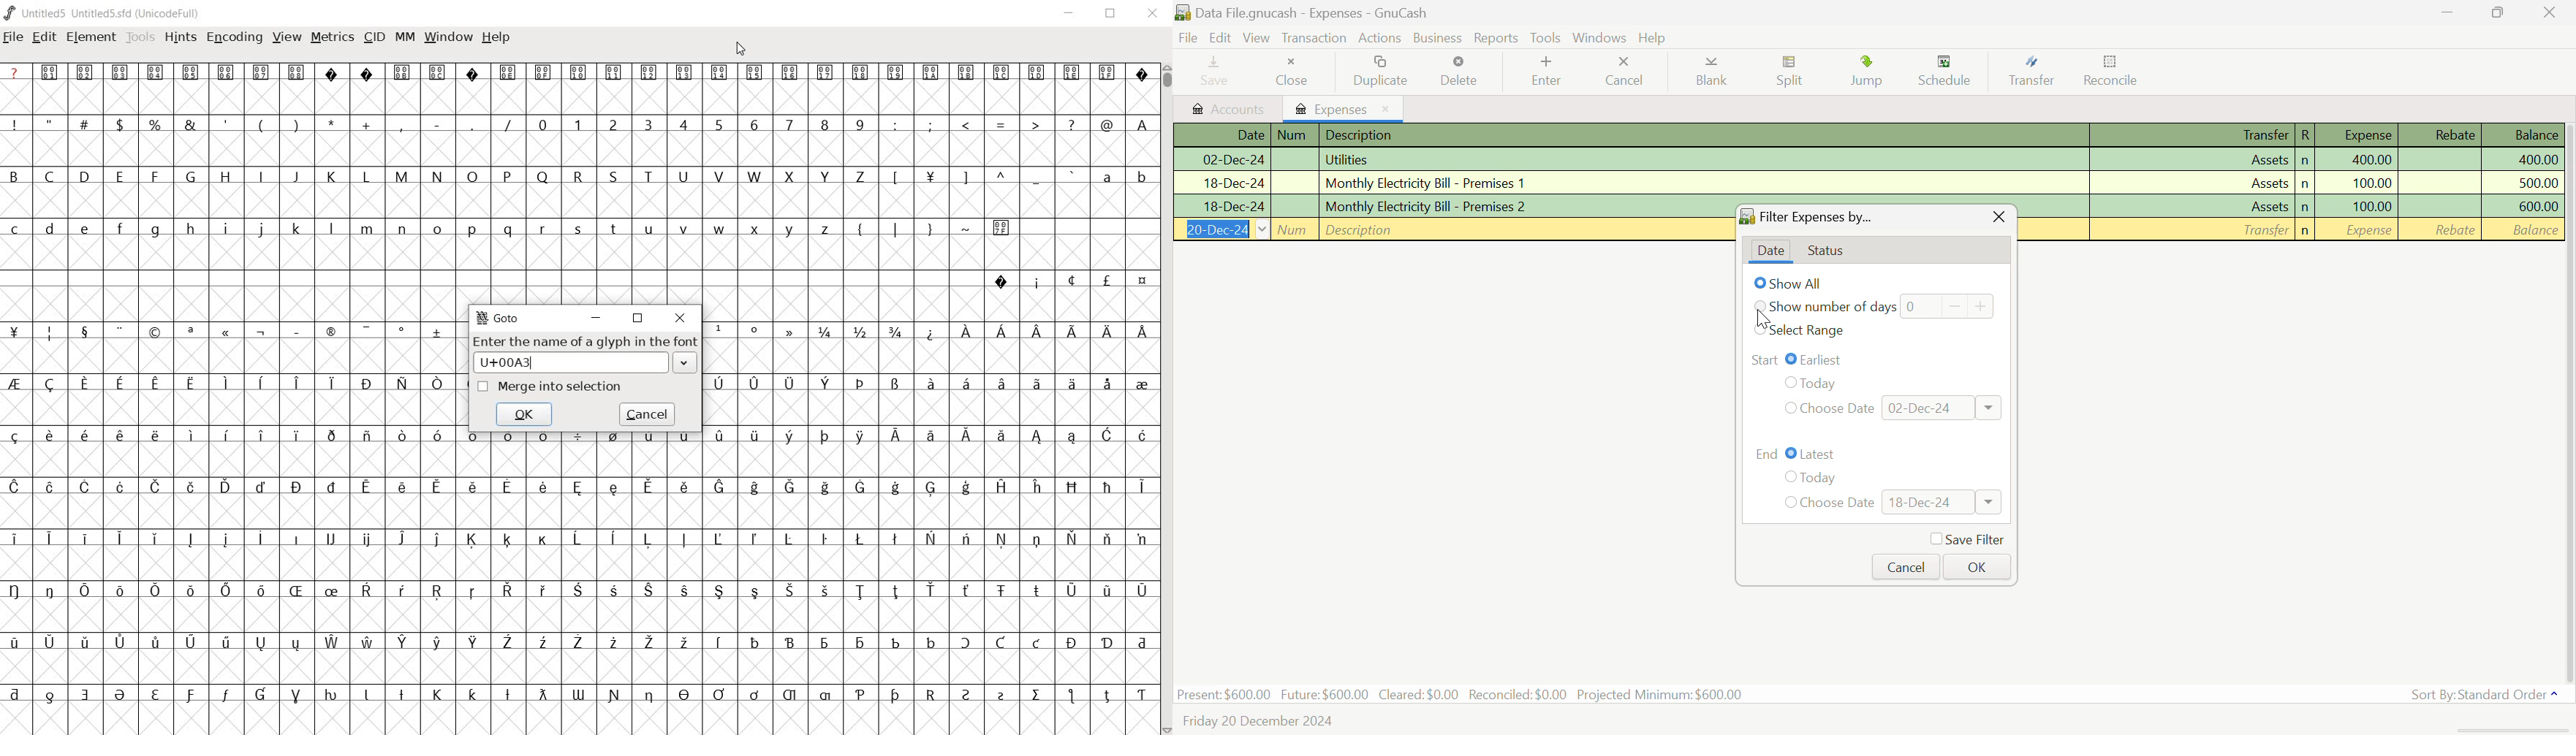 Image resolution: width=2576 pixels, height=756 pixels. Describe the element at coordinates (16, 229) in the screenshot. I see `c` at that location.